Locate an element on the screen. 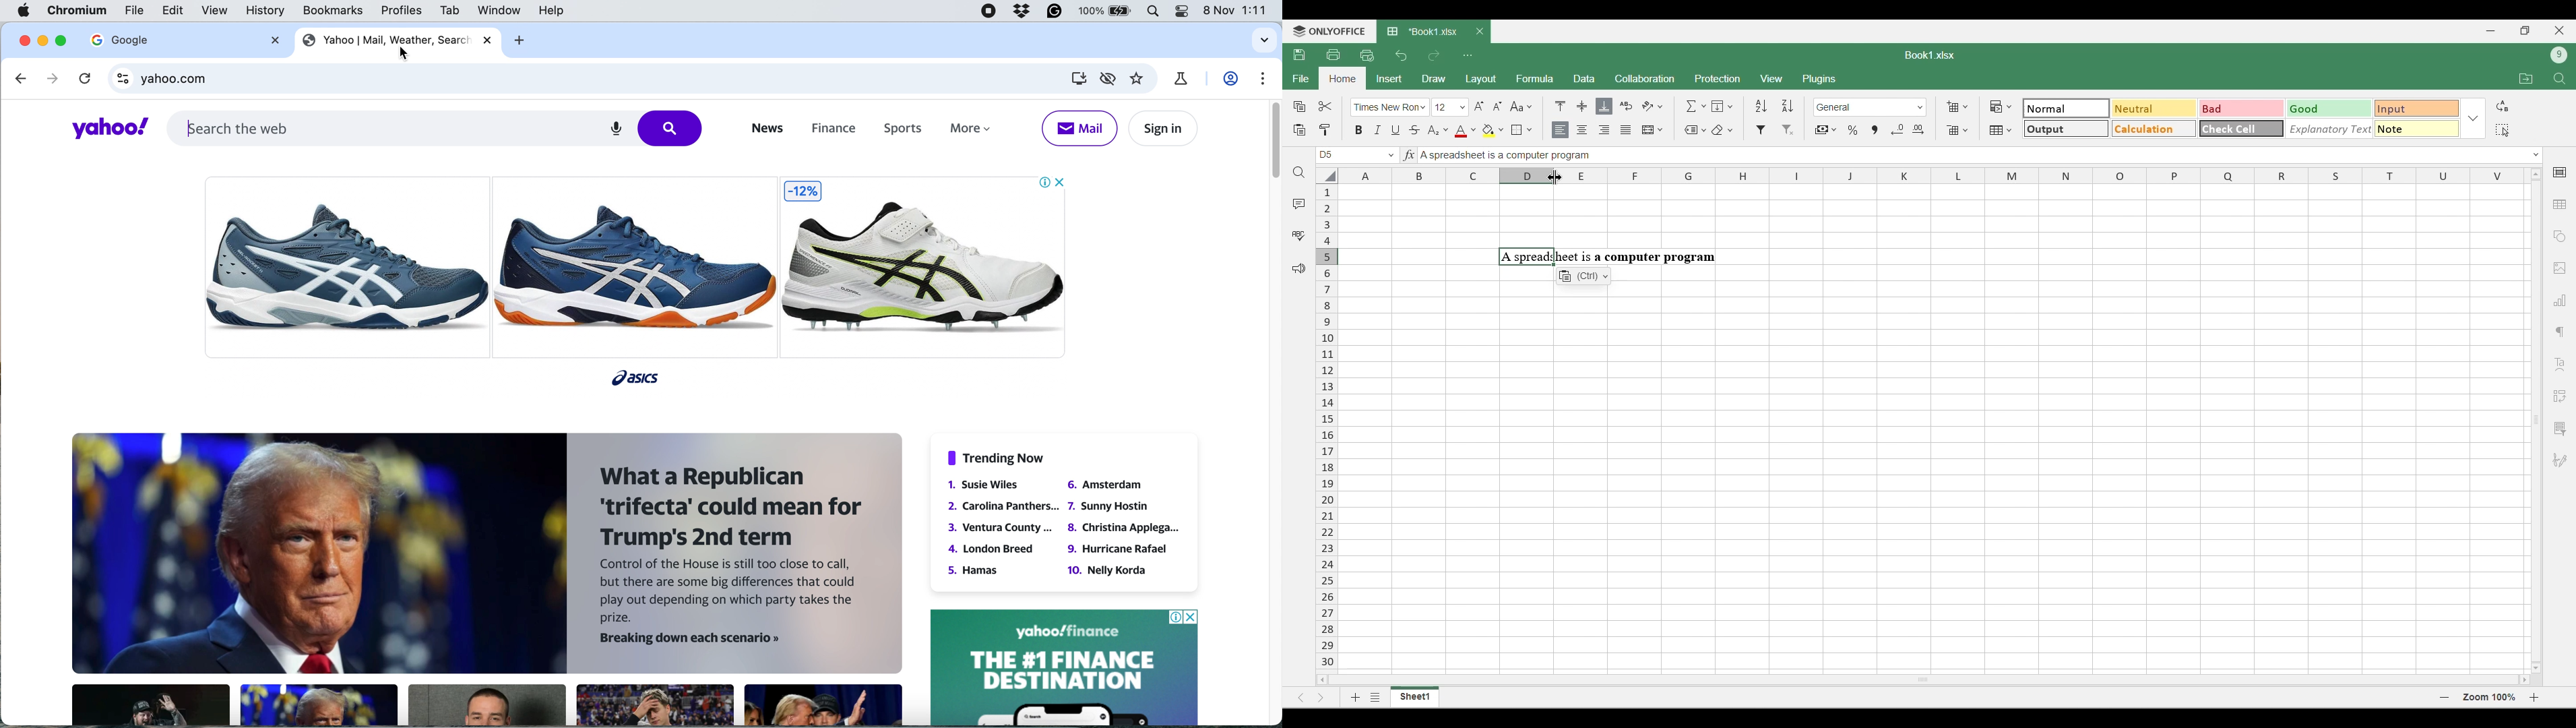 The width and height of the screenshot is (2576, 728). Cut is located at coordinates (1326, 106).